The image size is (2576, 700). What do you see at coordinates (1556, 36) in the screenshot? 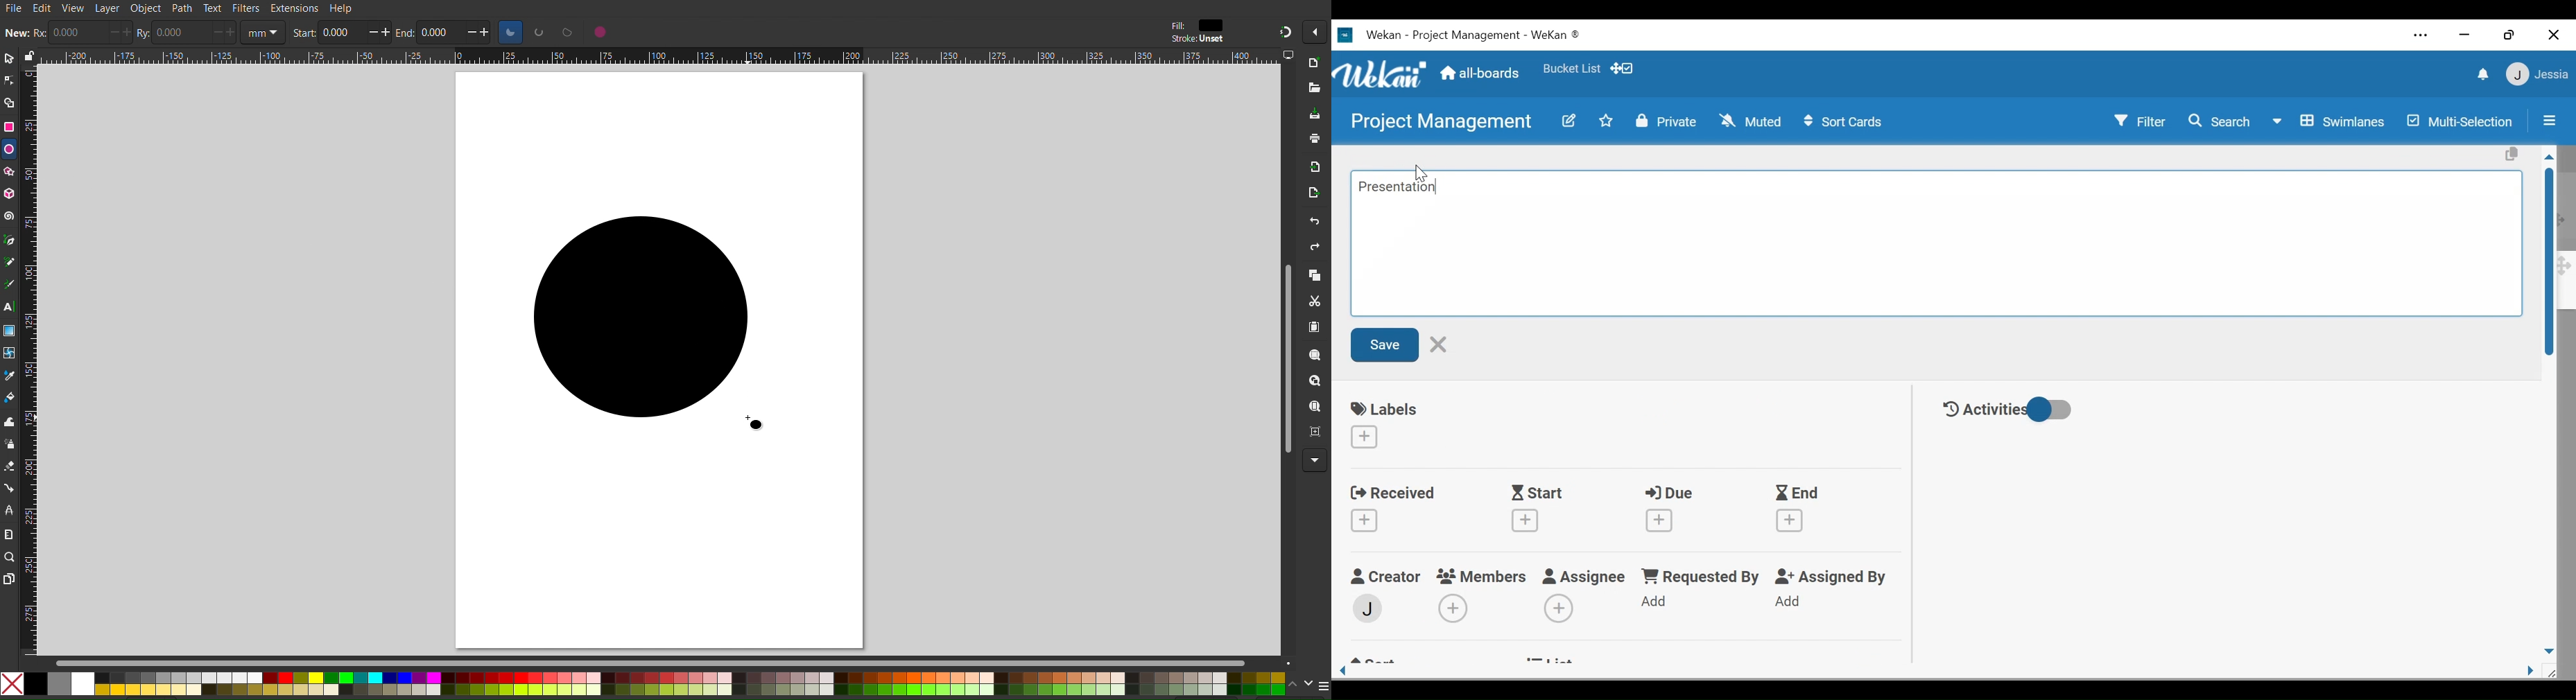
I see `Wekan` at bounding box center [1556, 36].